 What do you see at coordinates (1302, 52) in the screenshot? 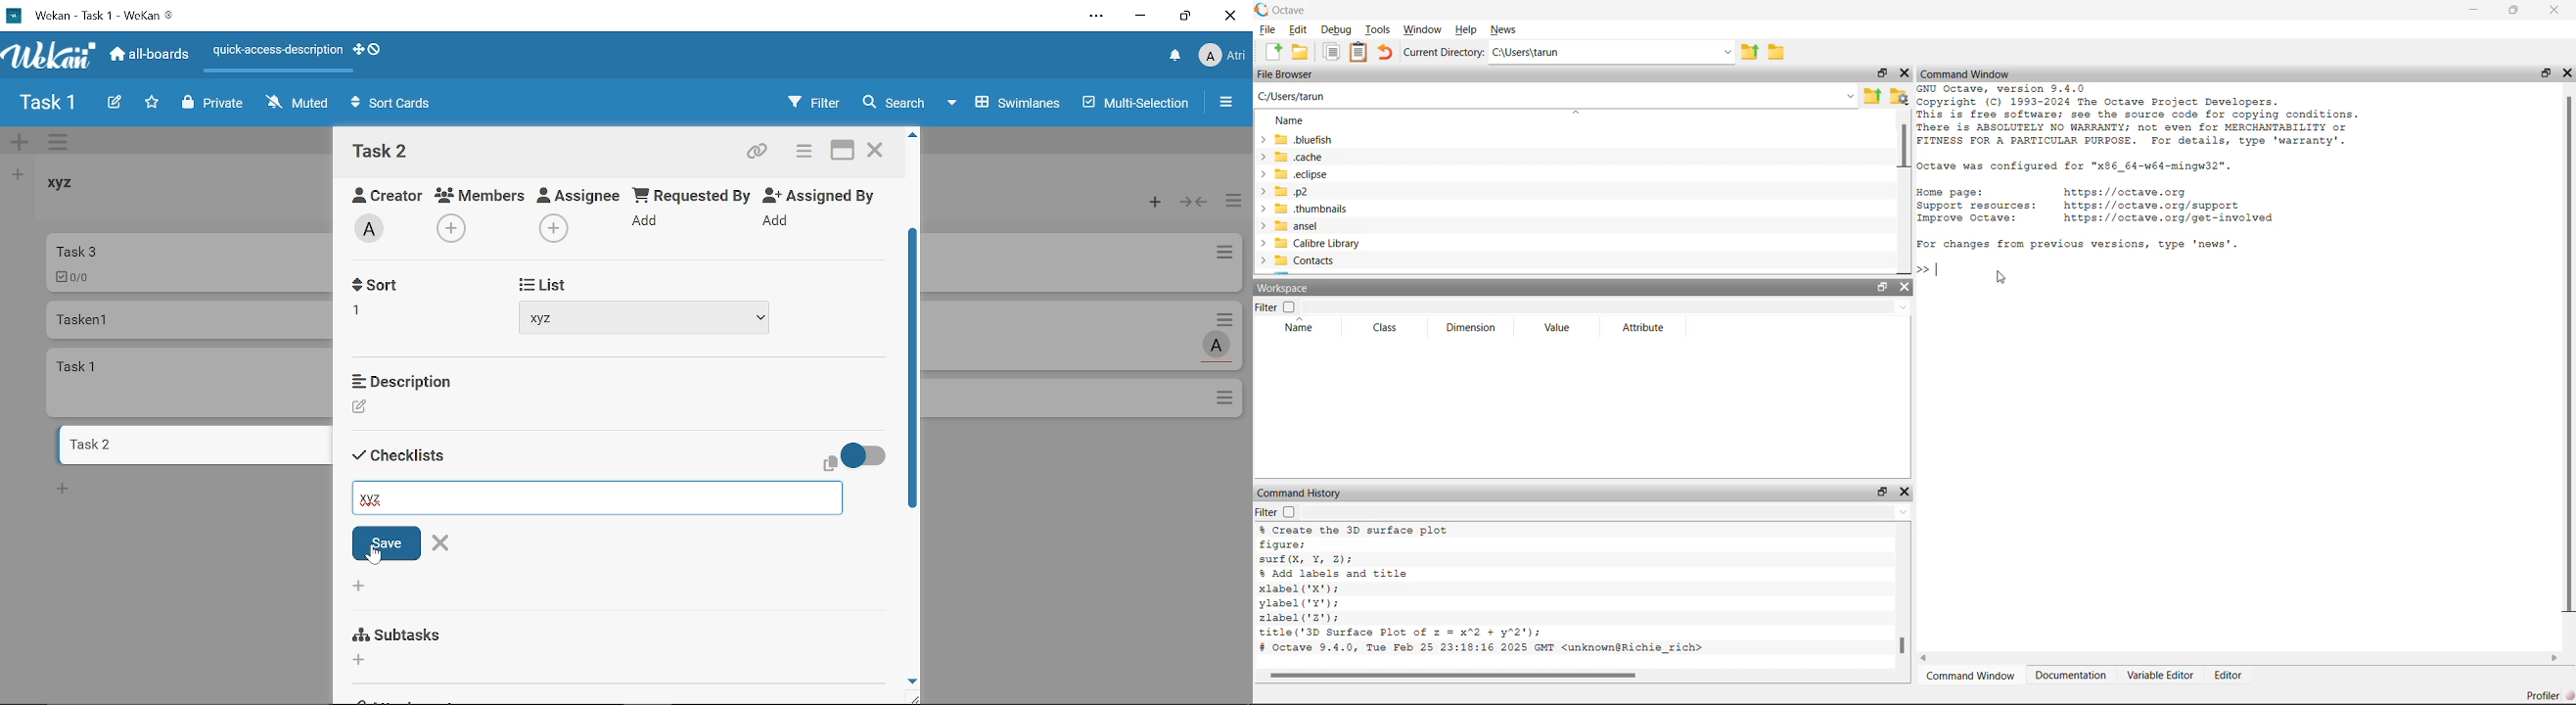
I see `Open Folder` at bounding box center [1302, 52].